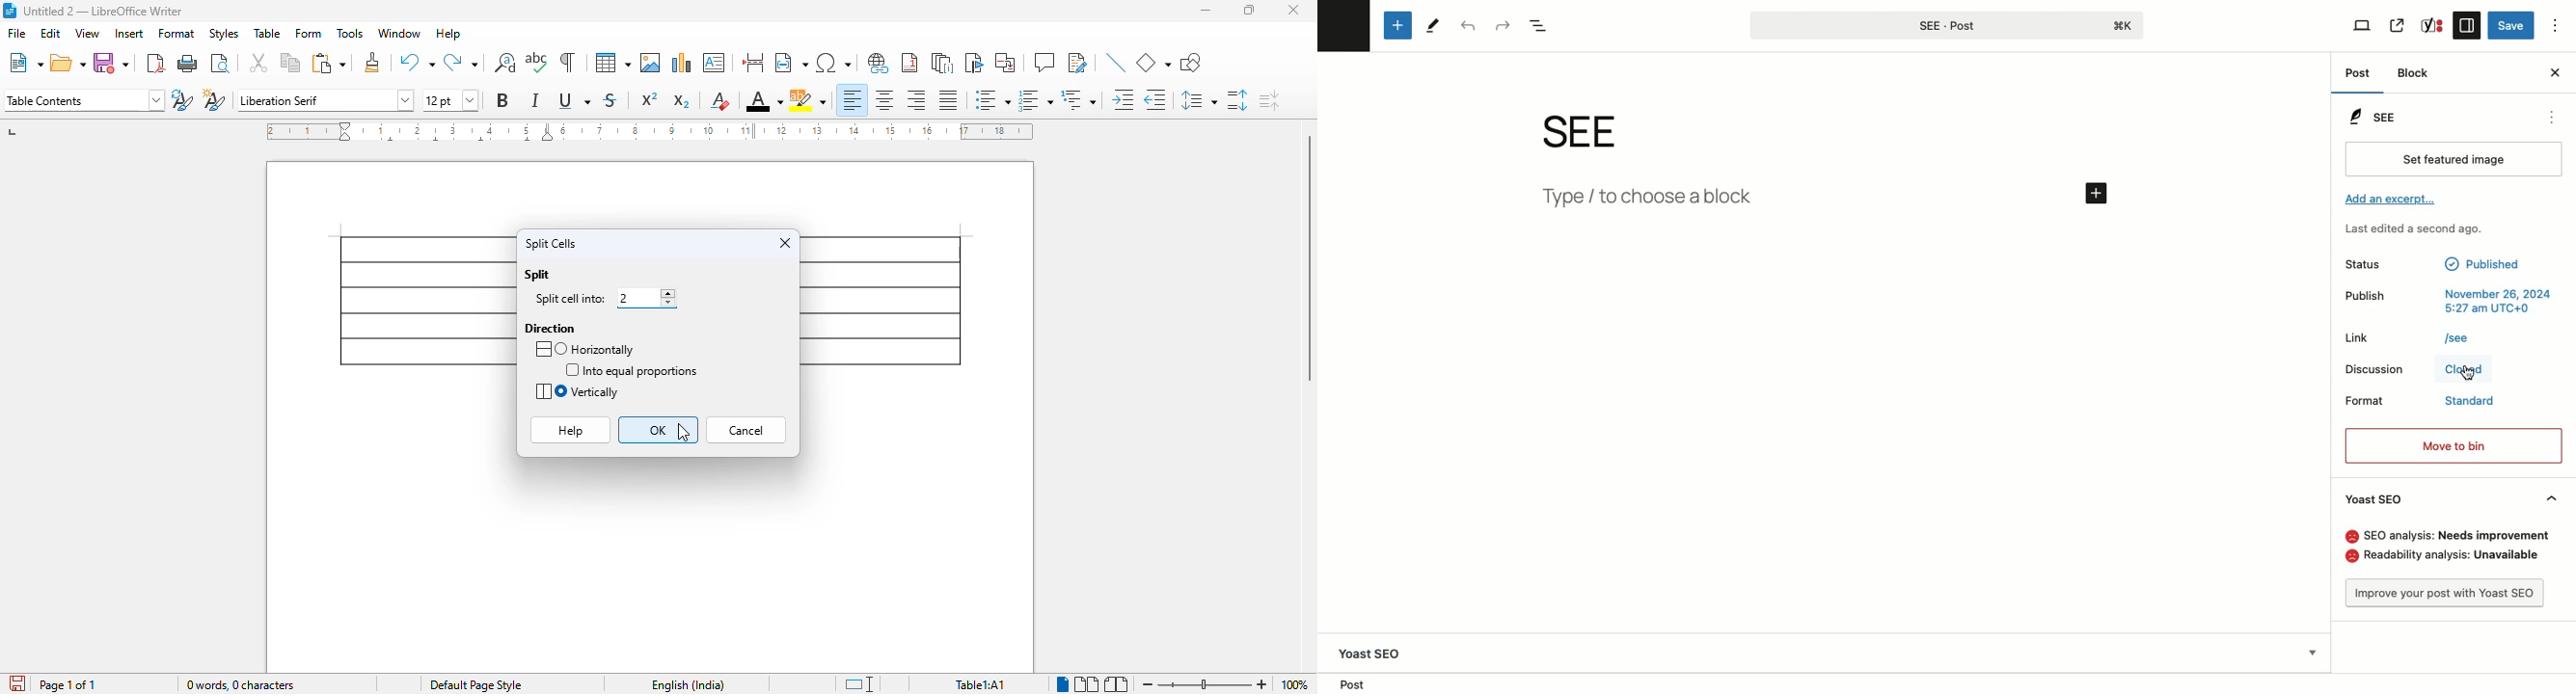 The height and width of the screenshot is (700, 2576). What do you see at coordinates (577, 391) in the screenshot?
I see `vertically` at bounding box center [577, 391].